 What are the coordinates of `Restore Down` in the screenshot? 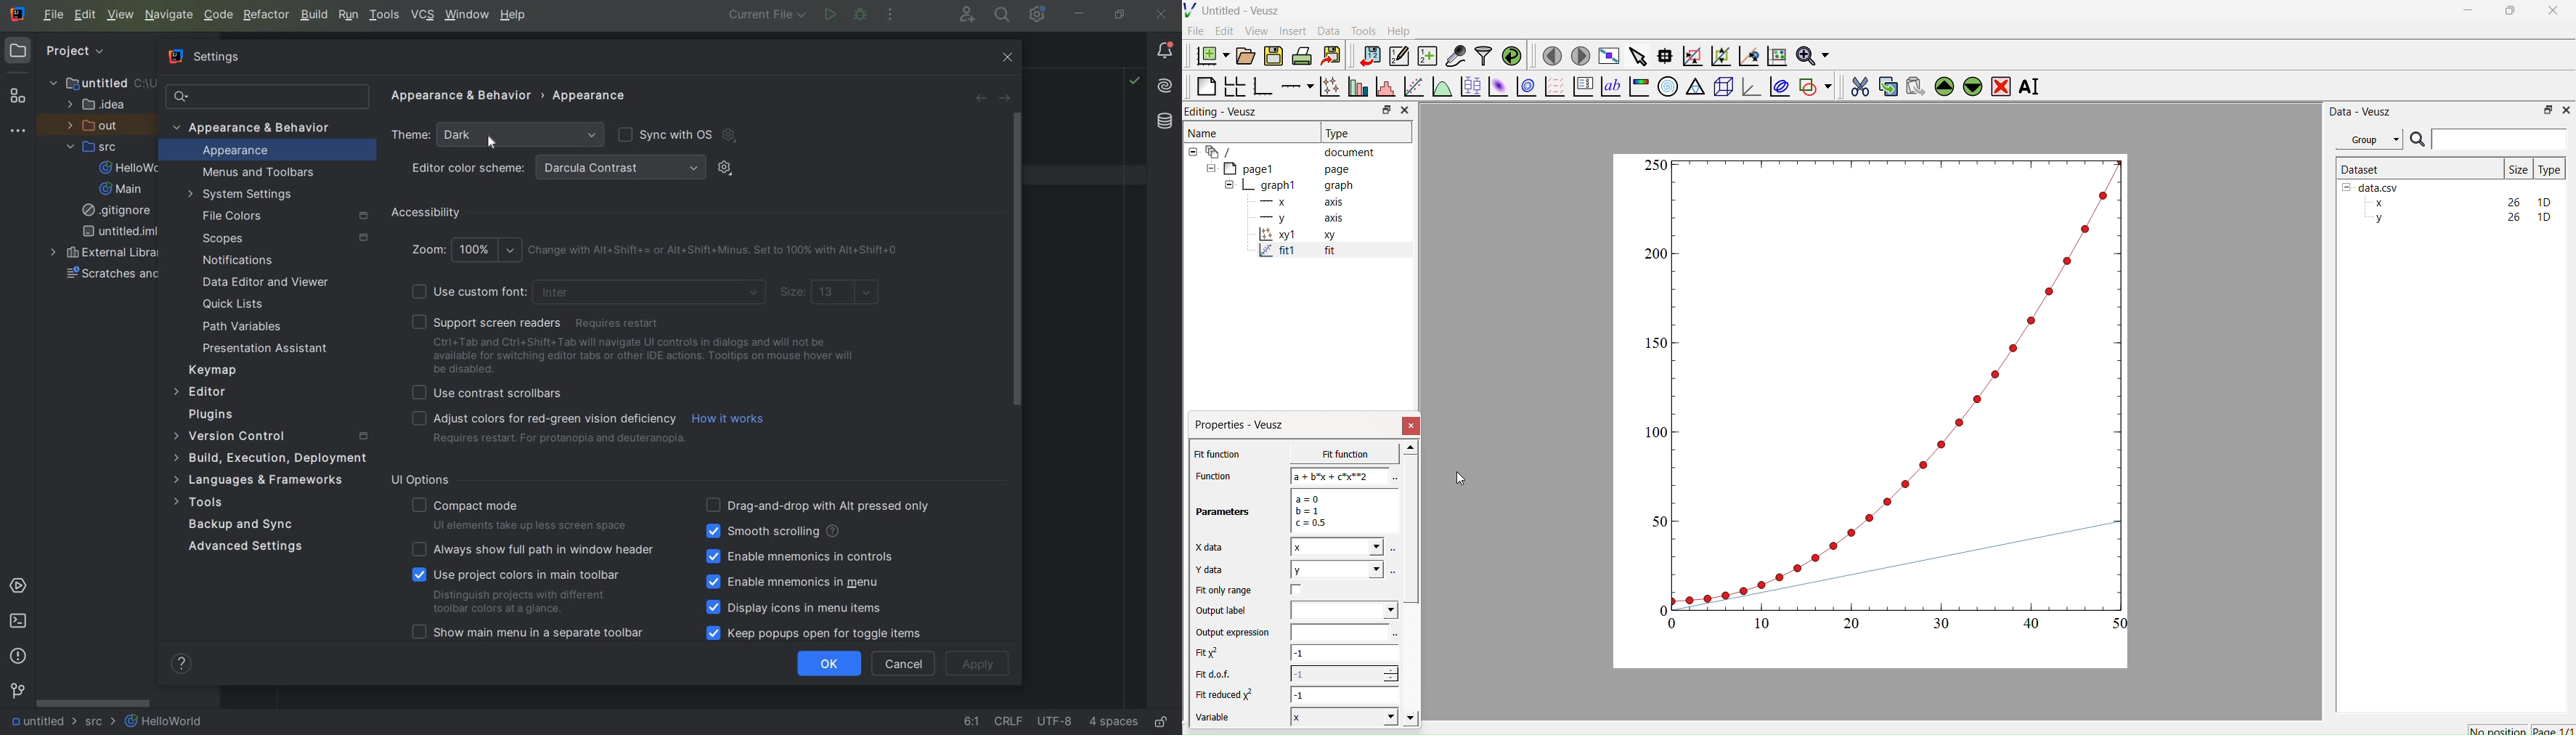 It's located at (2507, 12).